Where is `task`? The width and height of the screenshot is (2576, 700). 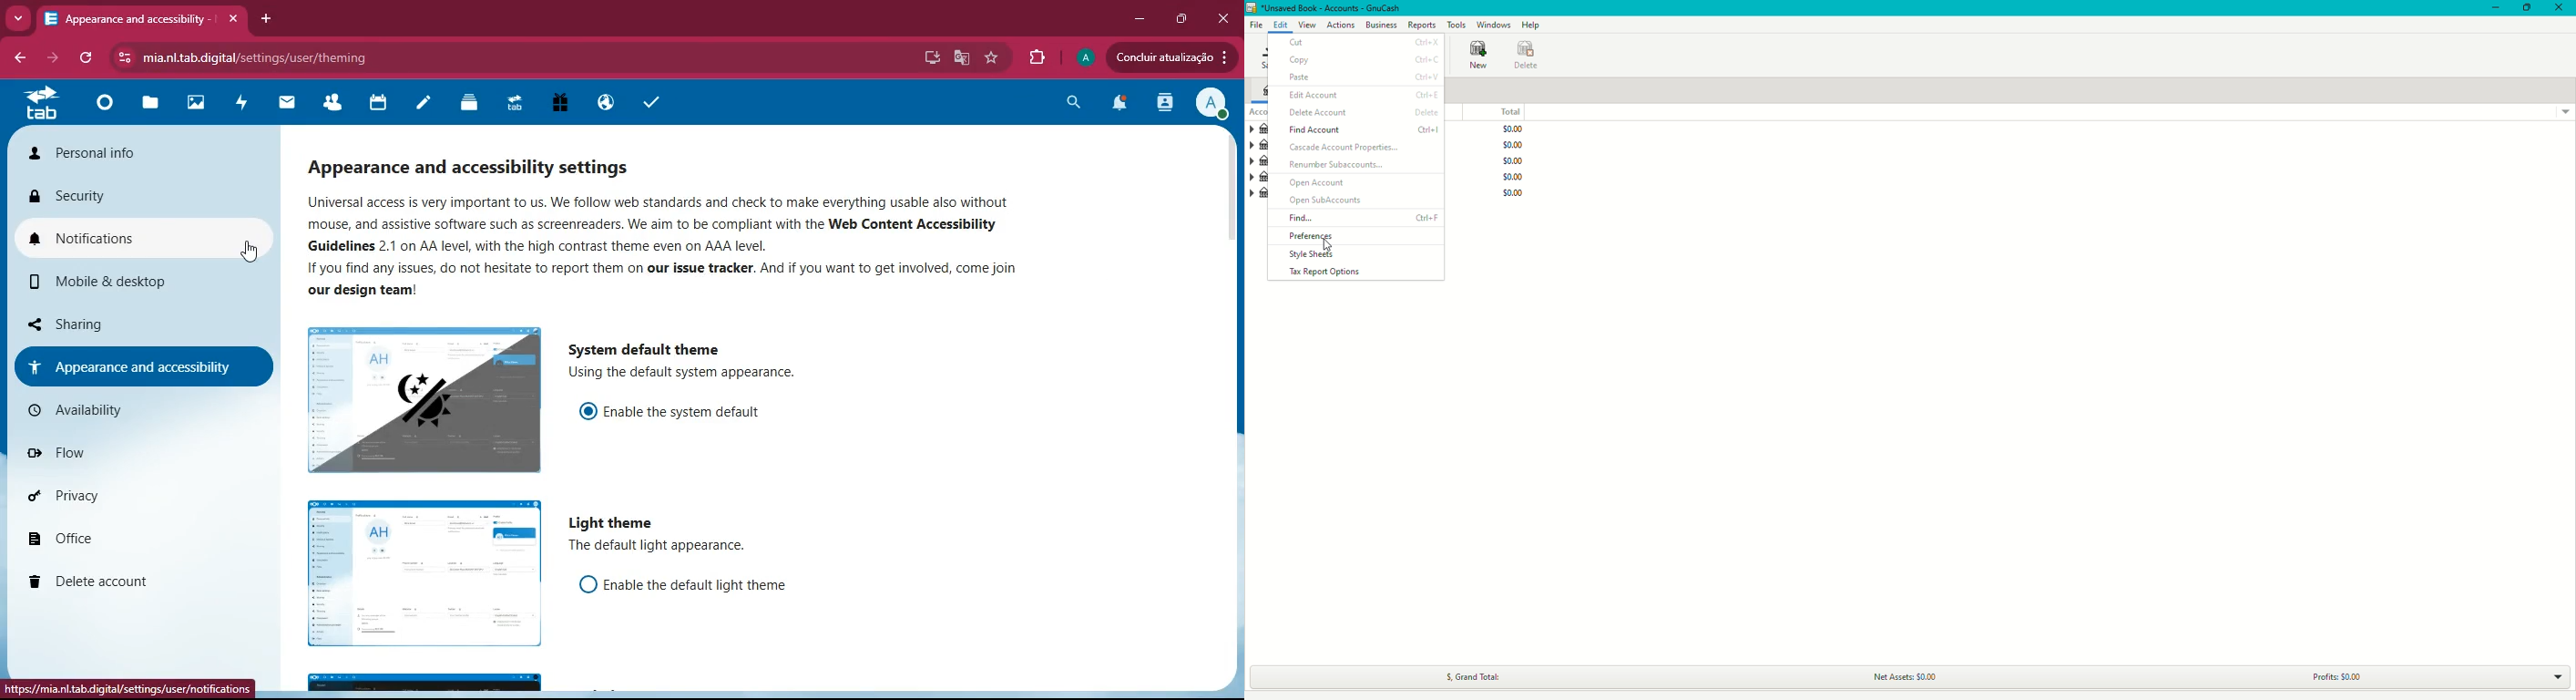 task is located at coordinates (652, 103).